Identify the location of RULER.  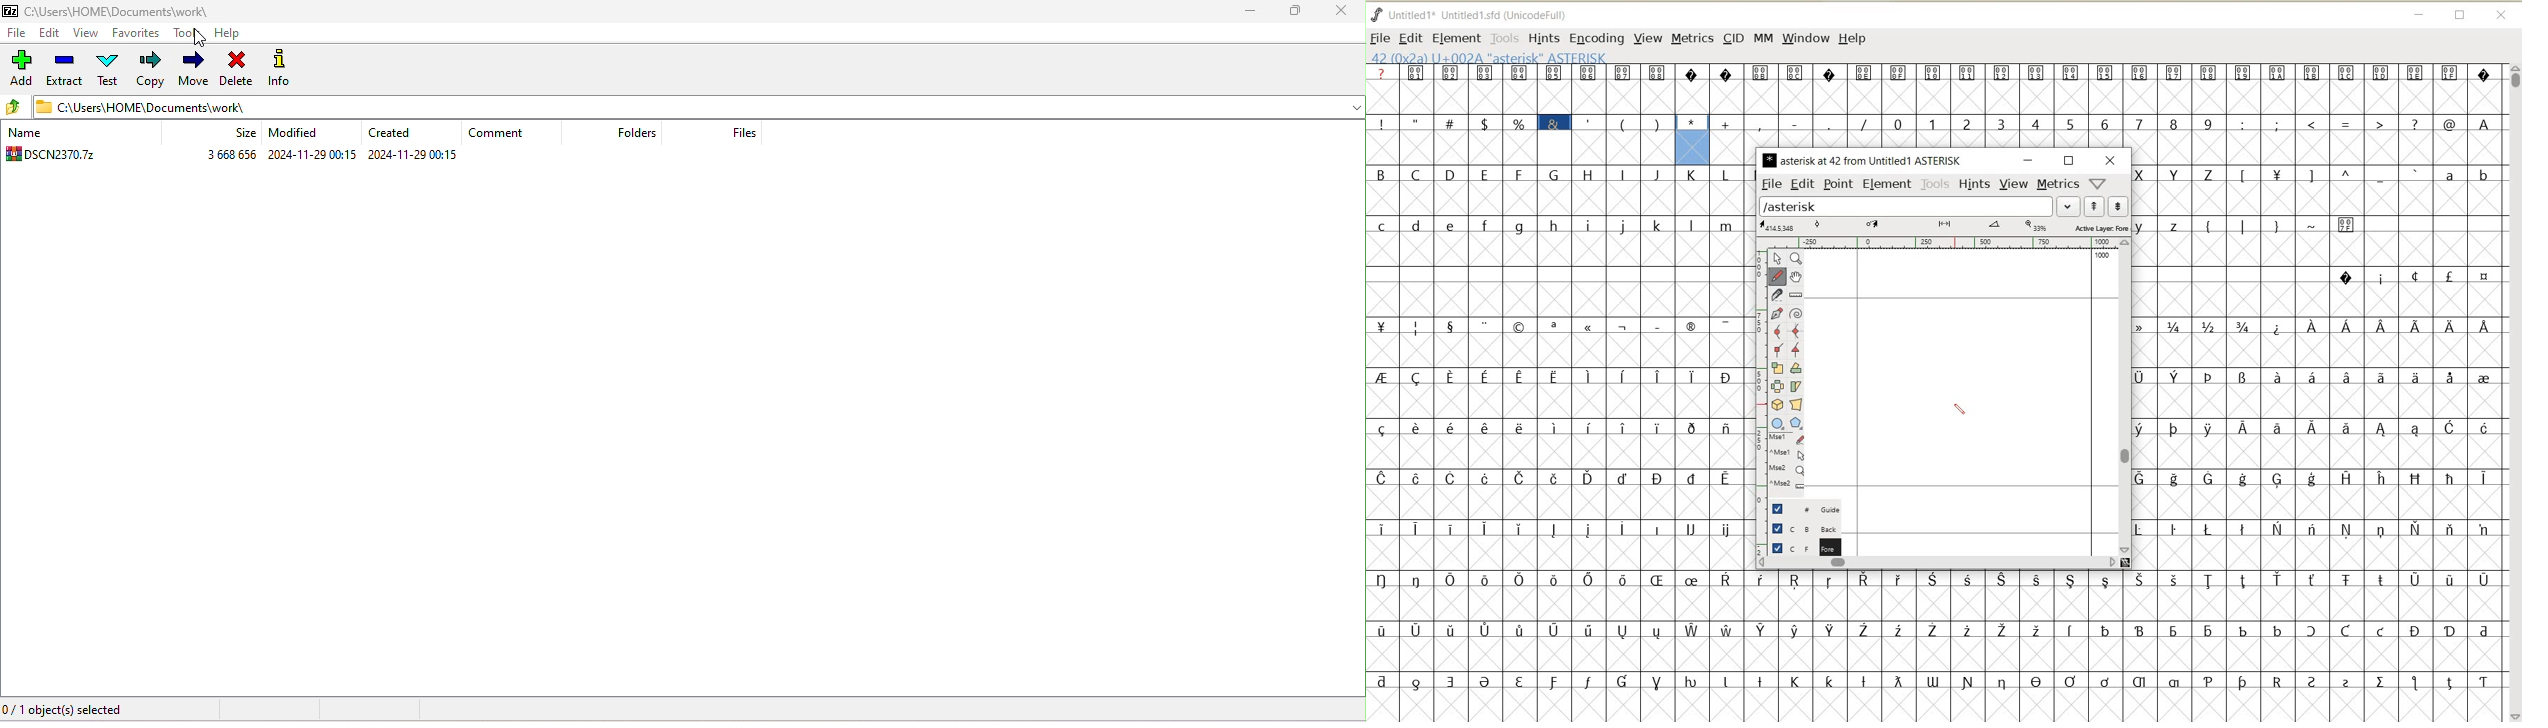
(1938, 242).